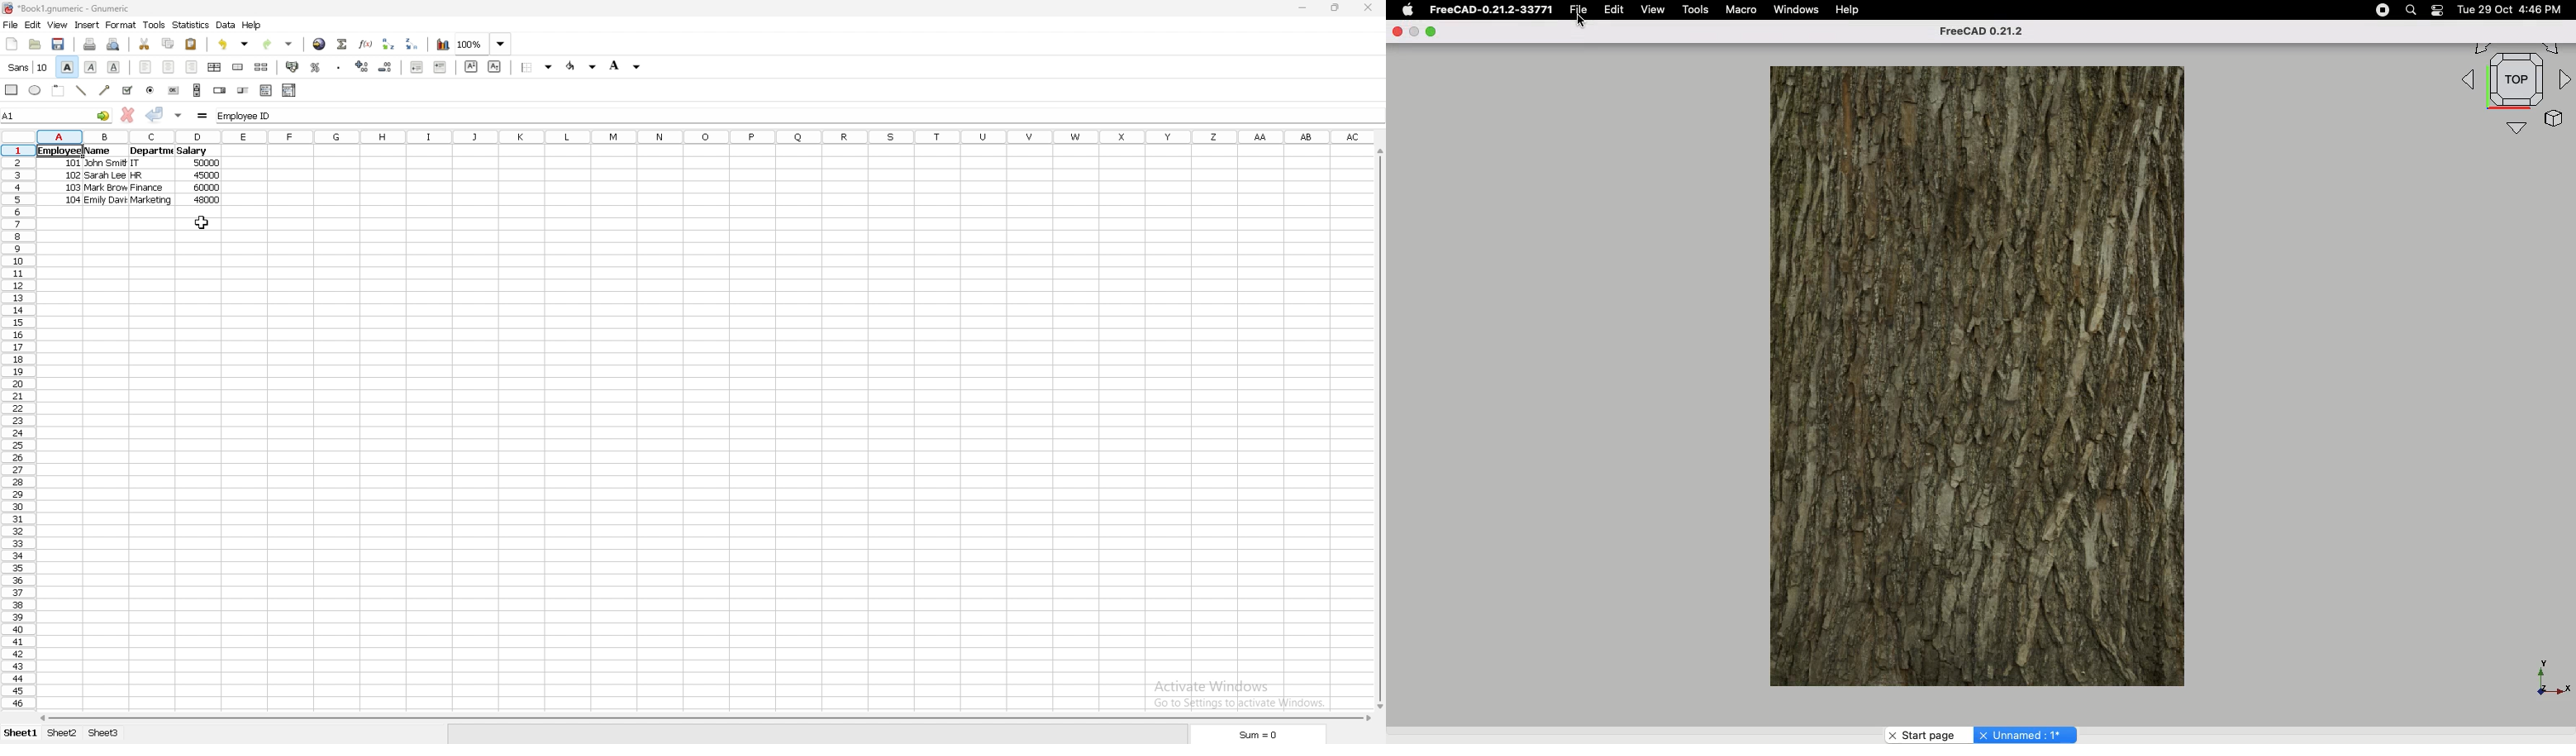  What do you see at coordinates (389, 43) in the screenshot?
I see `sort ascending` at bounding box center [389, 43].